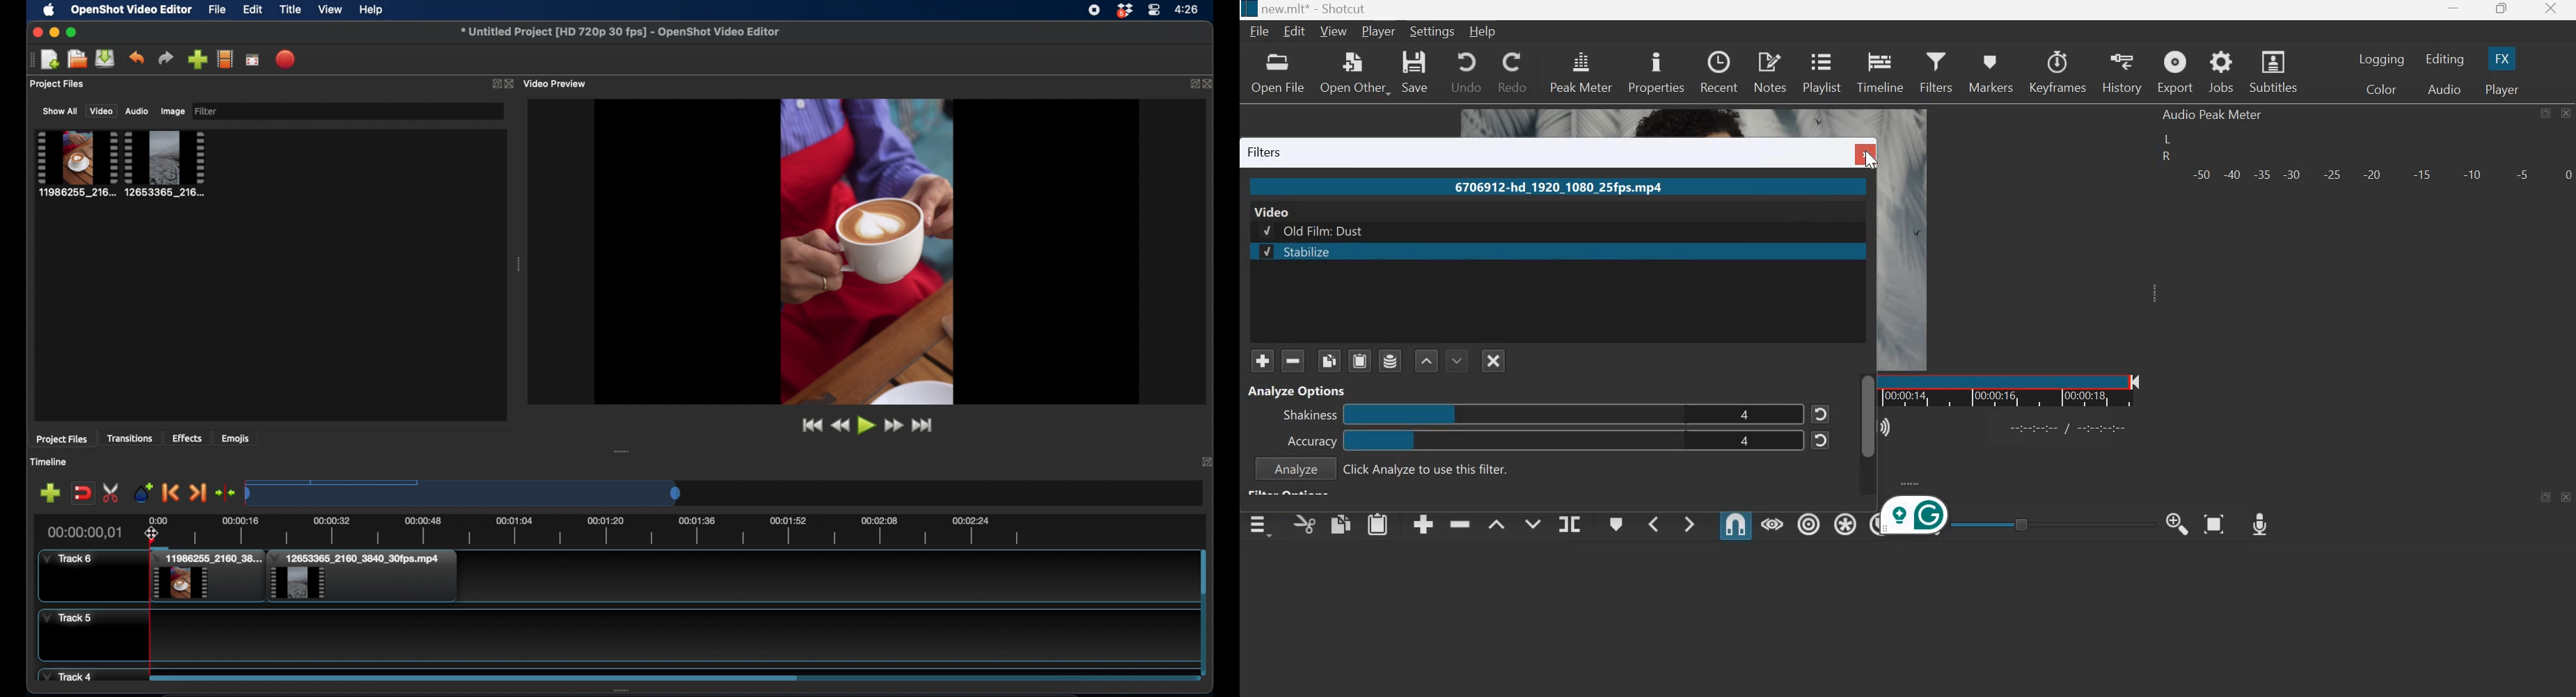 The width and height of the screenshot is (2576, 700). What do you see at coordinates (1509, 442) in the screenshot?
I see `level` at bounding box center [1509, 442].